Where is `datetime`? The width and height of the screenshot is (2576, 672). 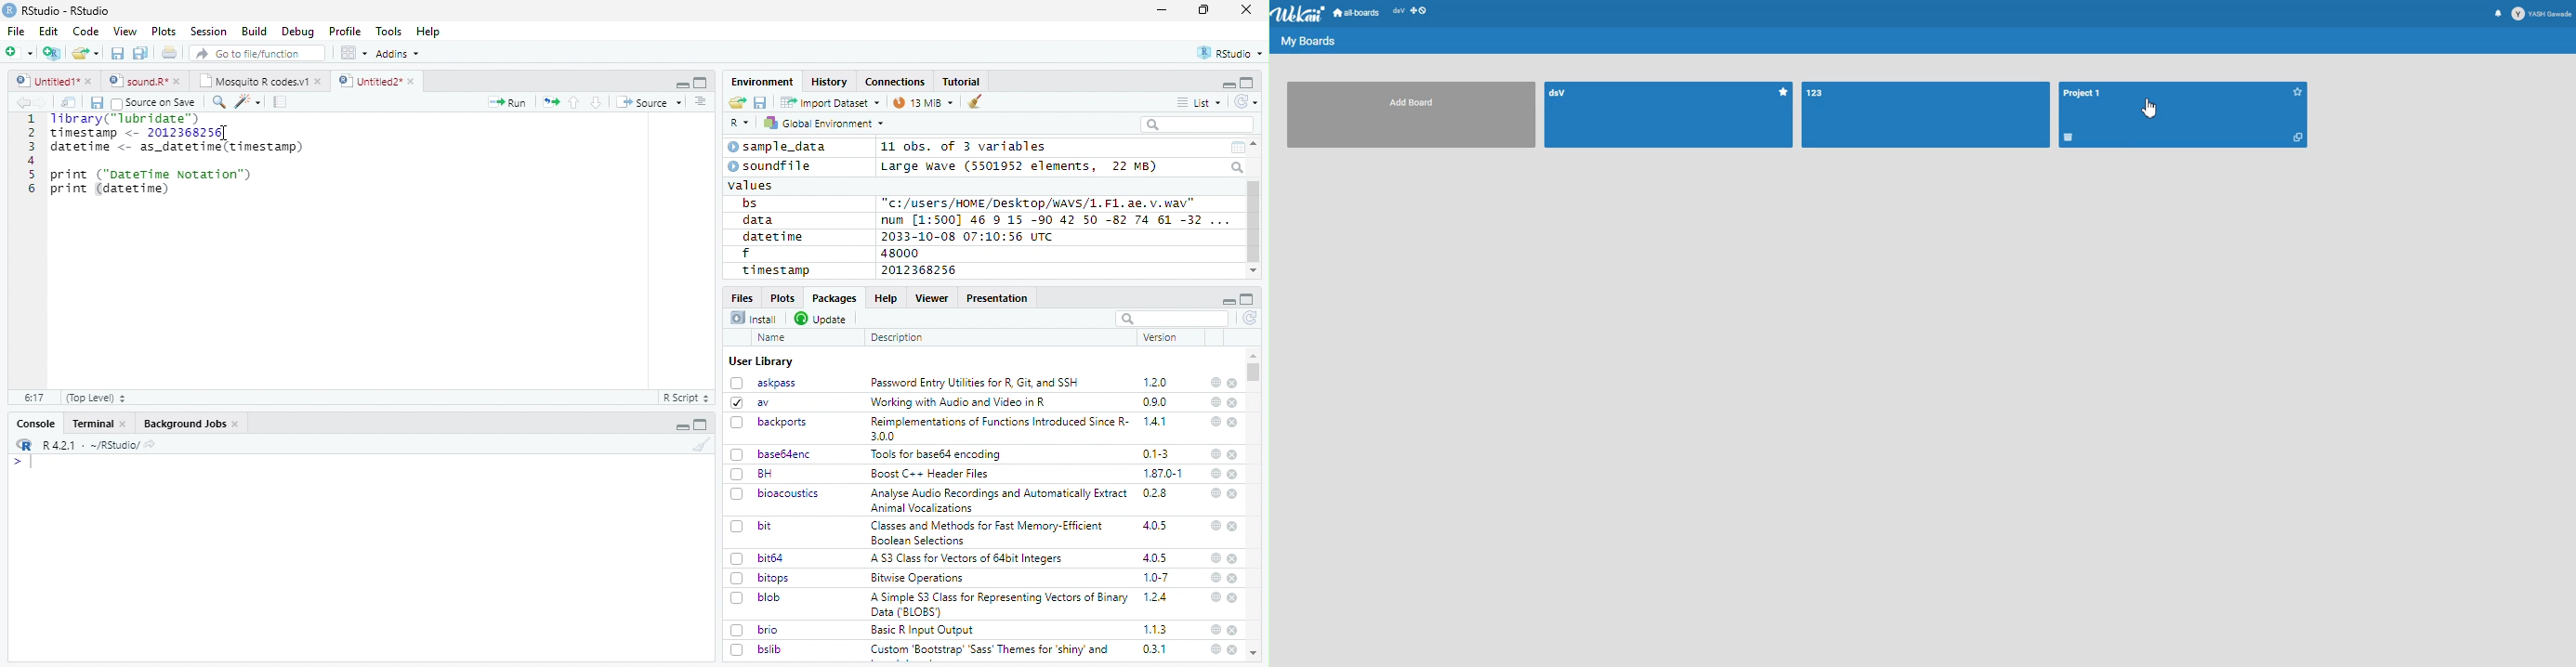 datetime is located at coordinates (772, 236).